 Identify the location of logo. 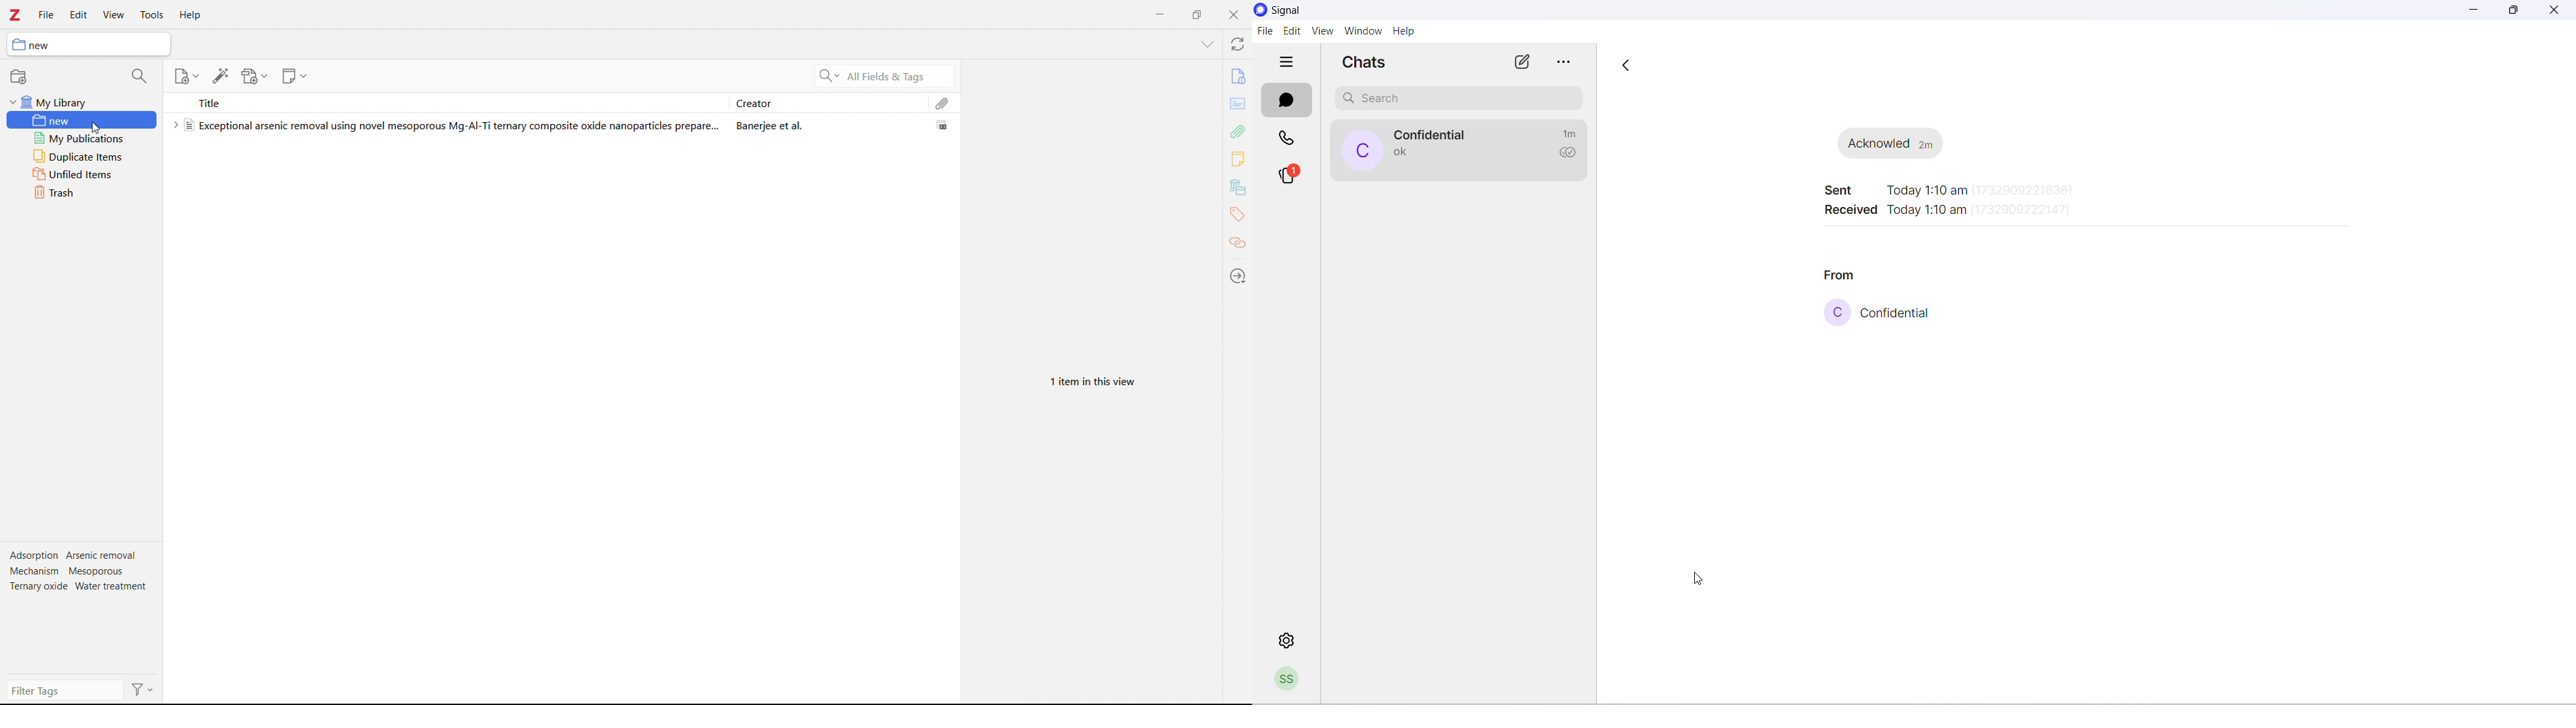
(15, 14).